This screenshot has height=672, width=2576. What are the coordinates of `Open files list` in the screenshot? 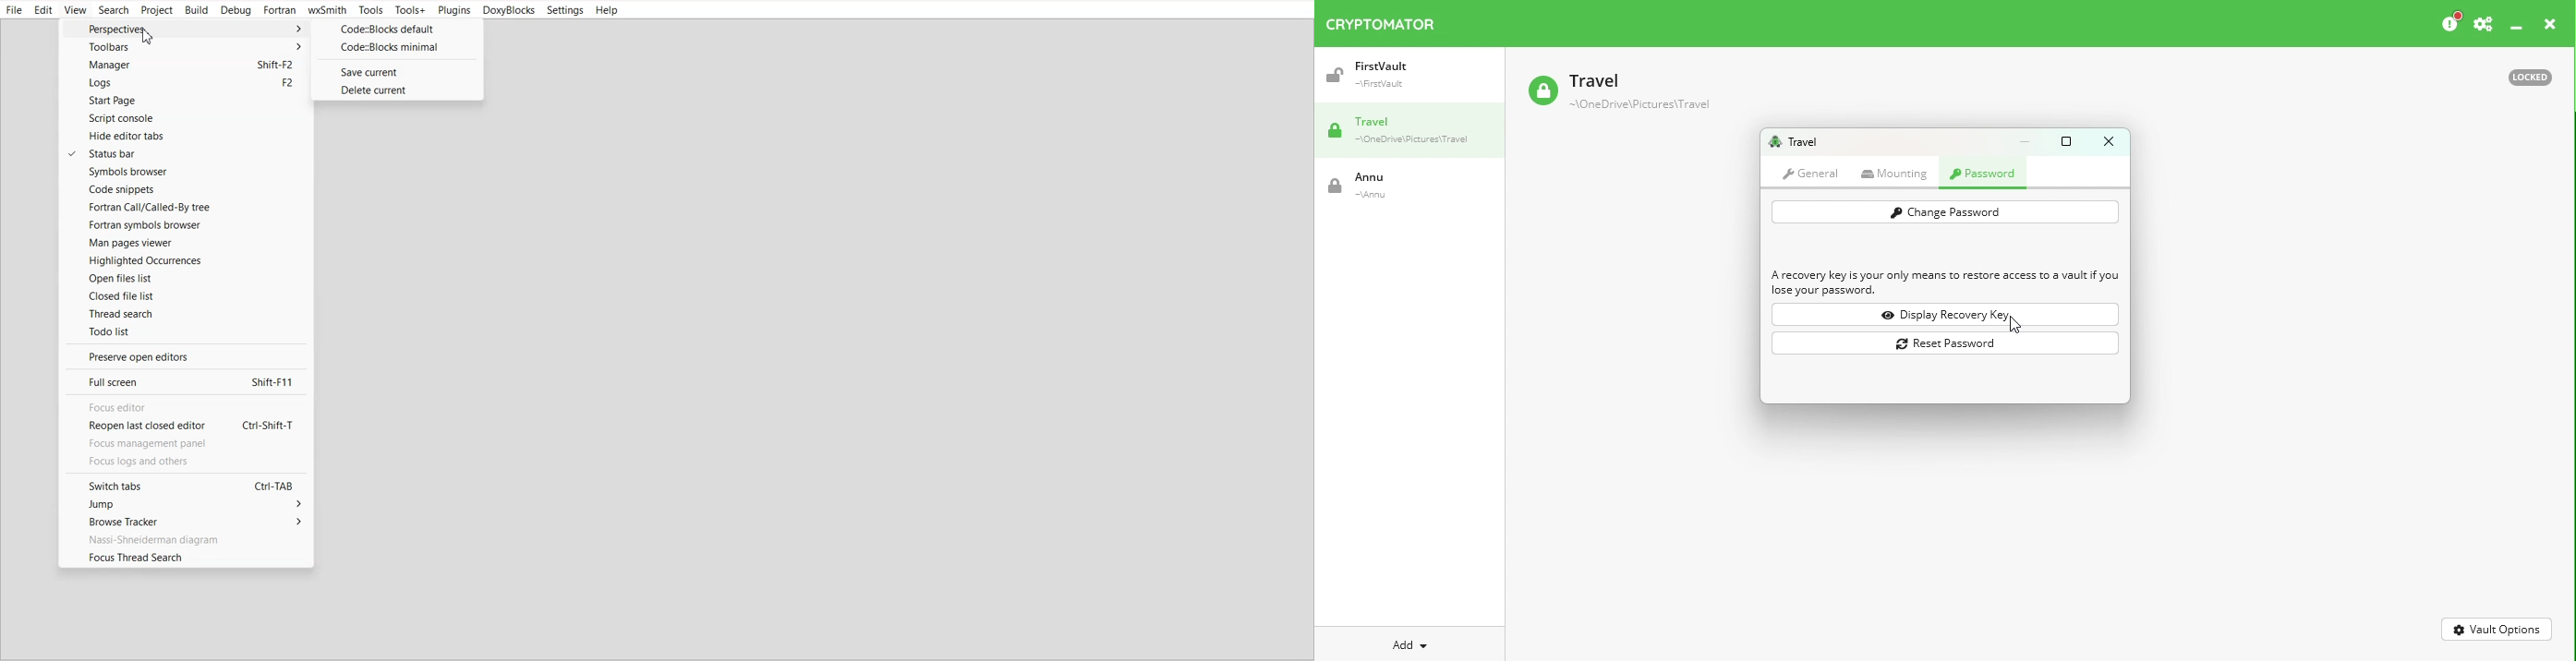 It's located at (186, 278).